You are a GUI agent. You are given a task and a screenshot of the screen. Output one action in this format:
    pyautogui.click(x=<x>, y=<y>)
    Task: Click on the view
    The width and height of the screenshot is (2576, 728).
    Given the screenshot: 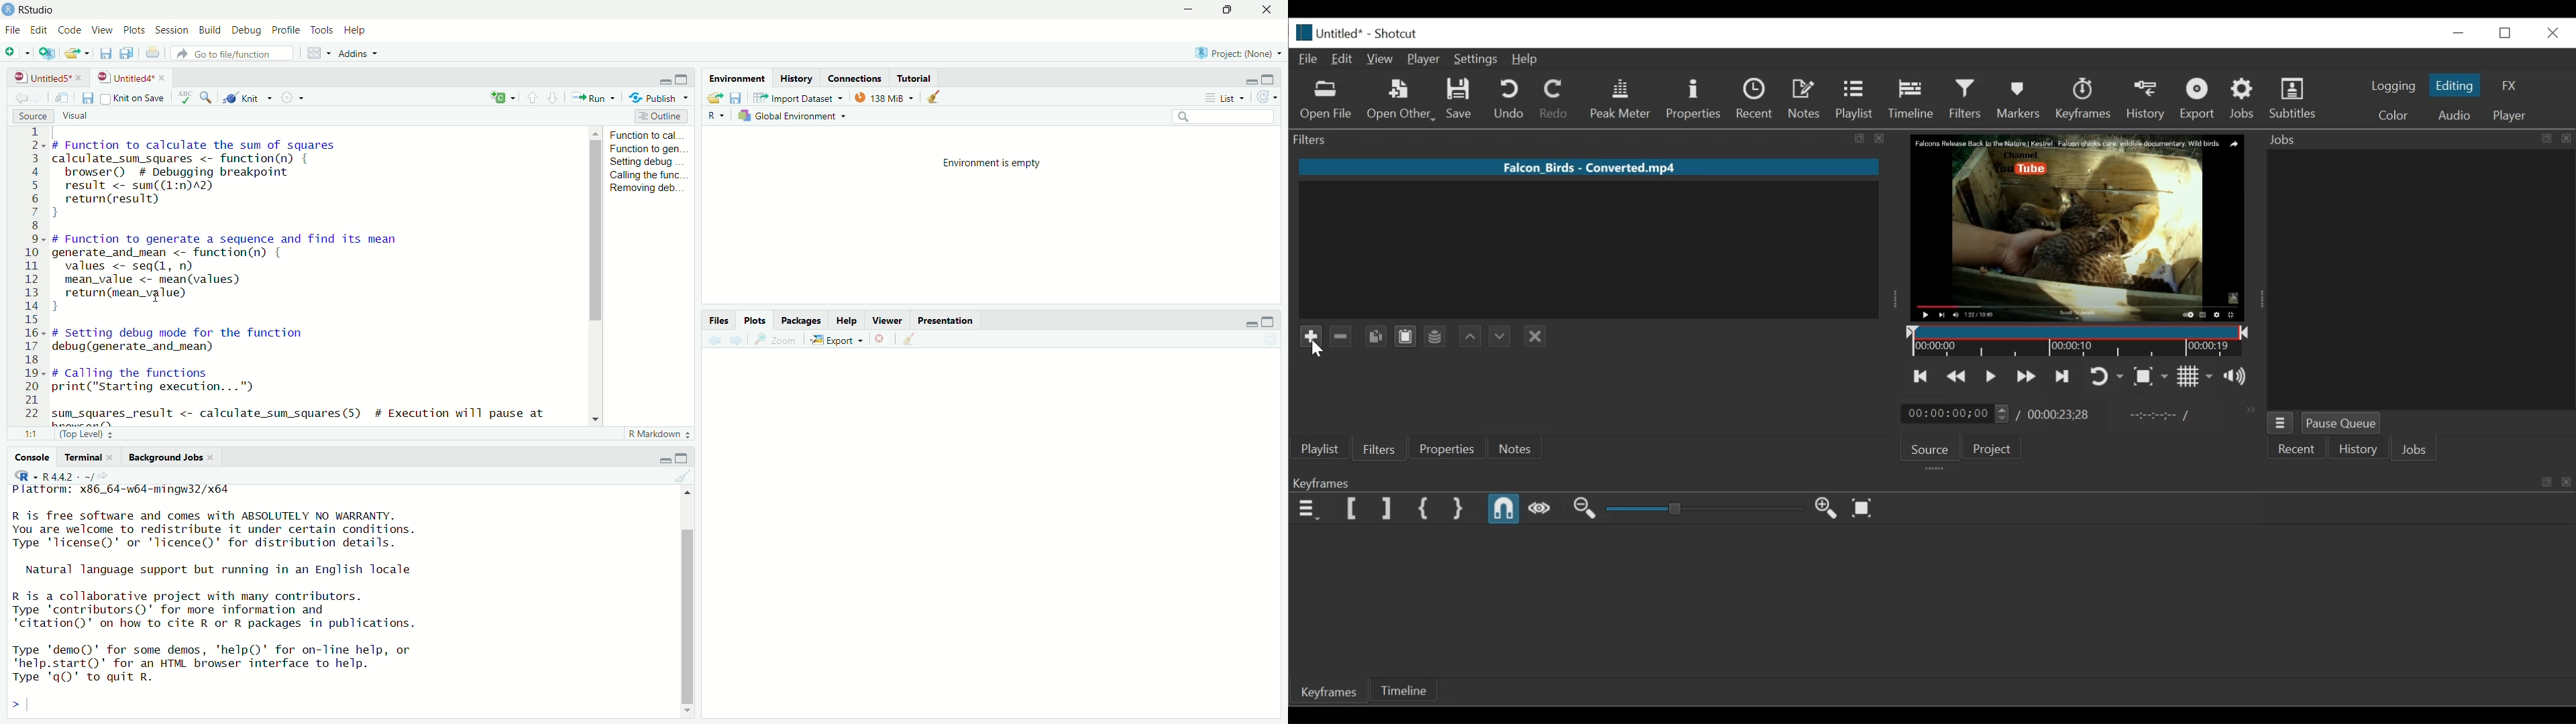 What is the action you would take?
    pyautogui.click(x=105, y=29)
    